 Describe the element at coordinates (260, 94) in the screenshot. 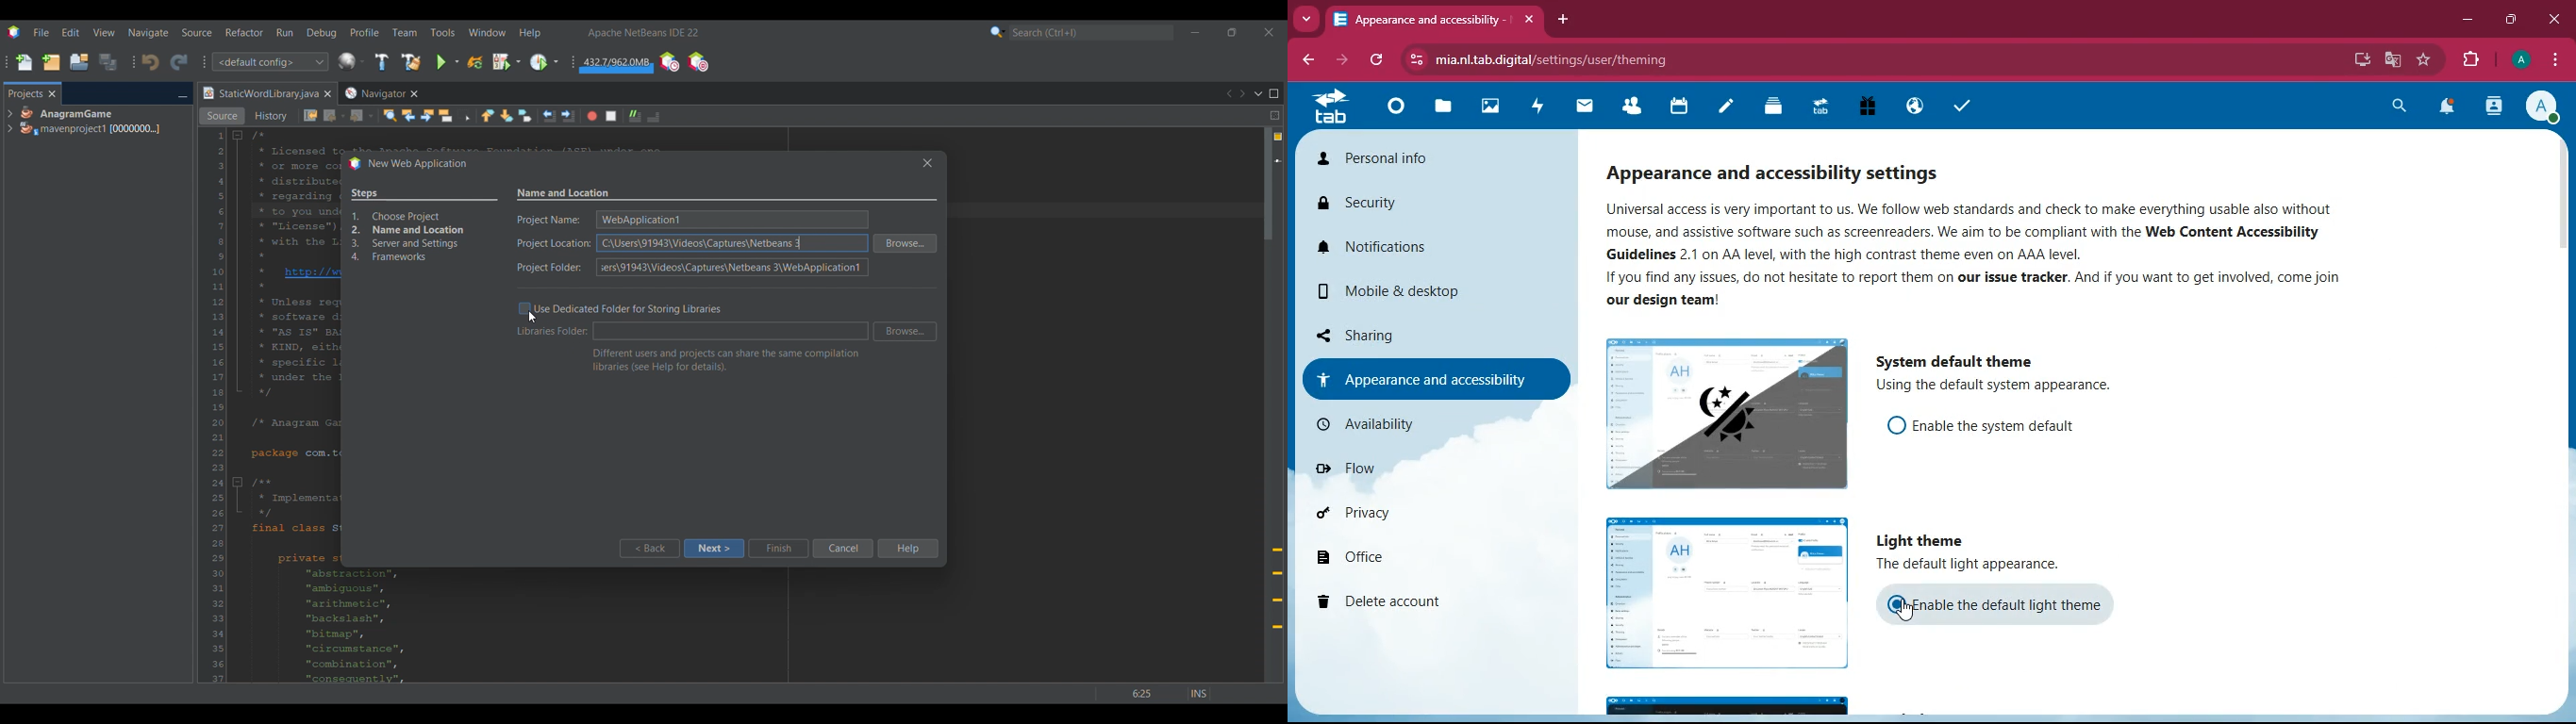

I see `Current tab highlighted` at that location.